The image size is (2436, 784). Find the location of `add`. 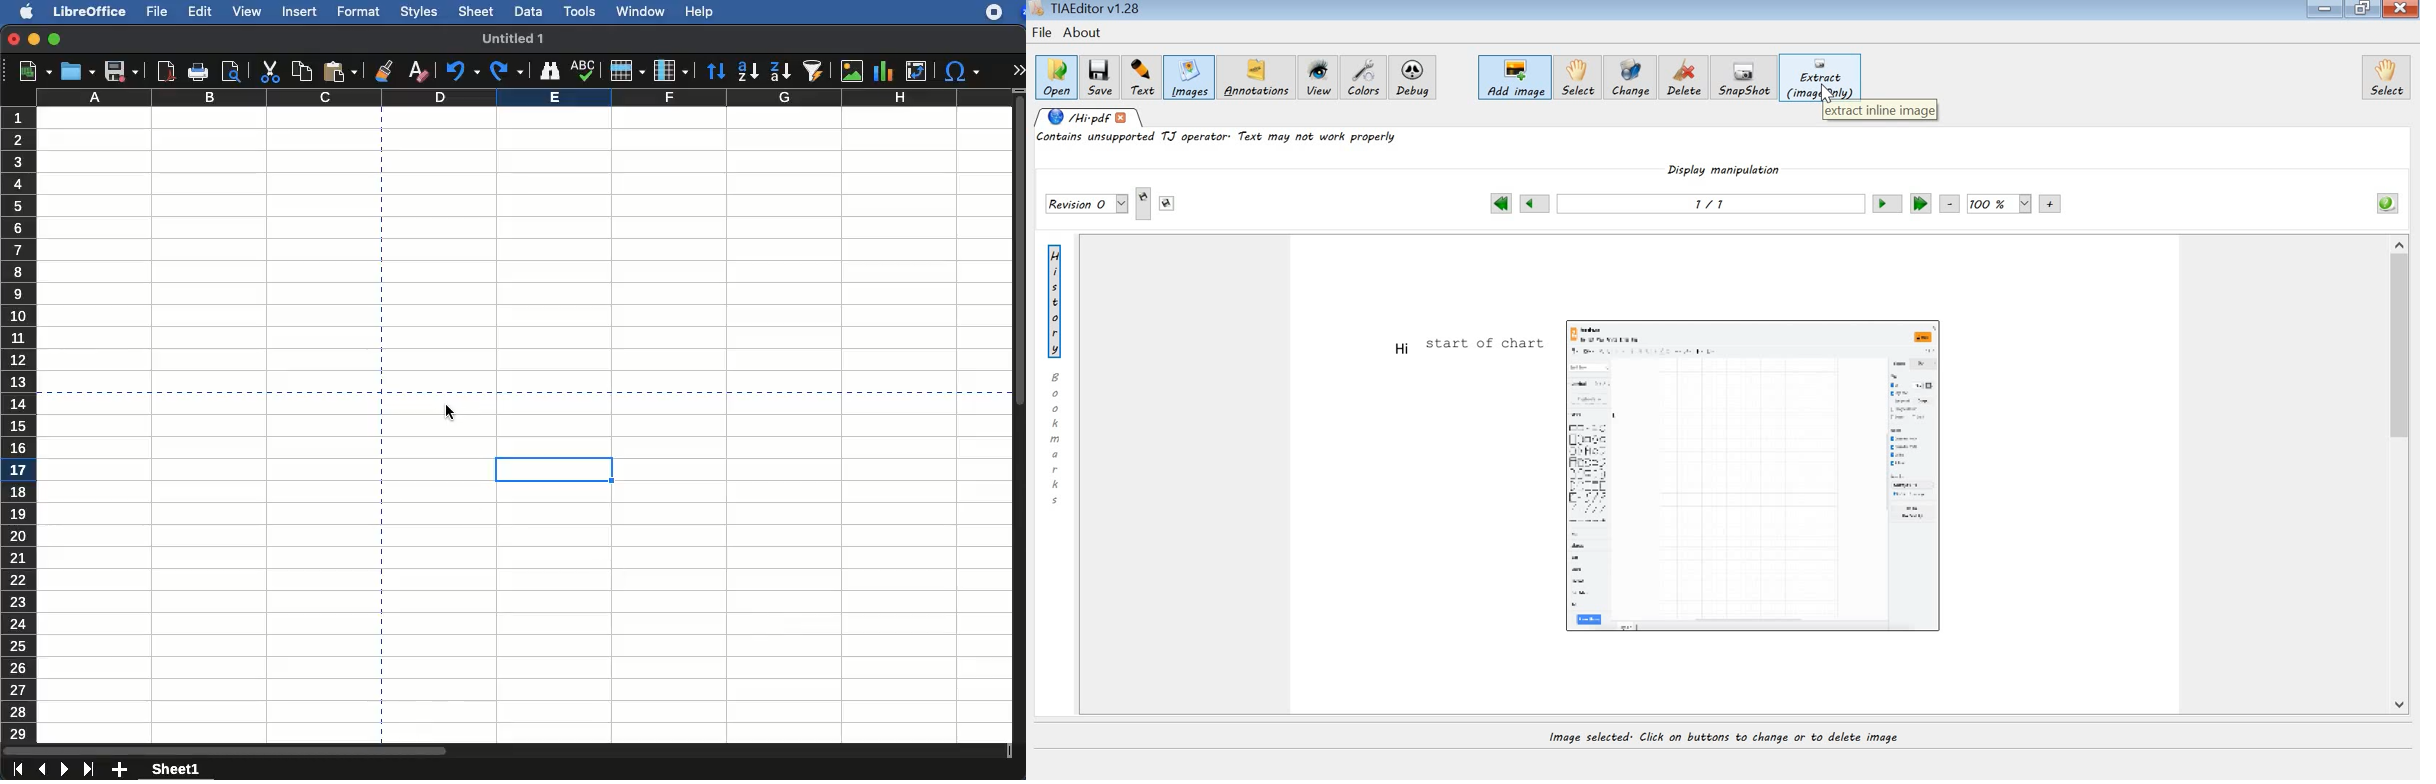

add is located at coordinates (122, 770).